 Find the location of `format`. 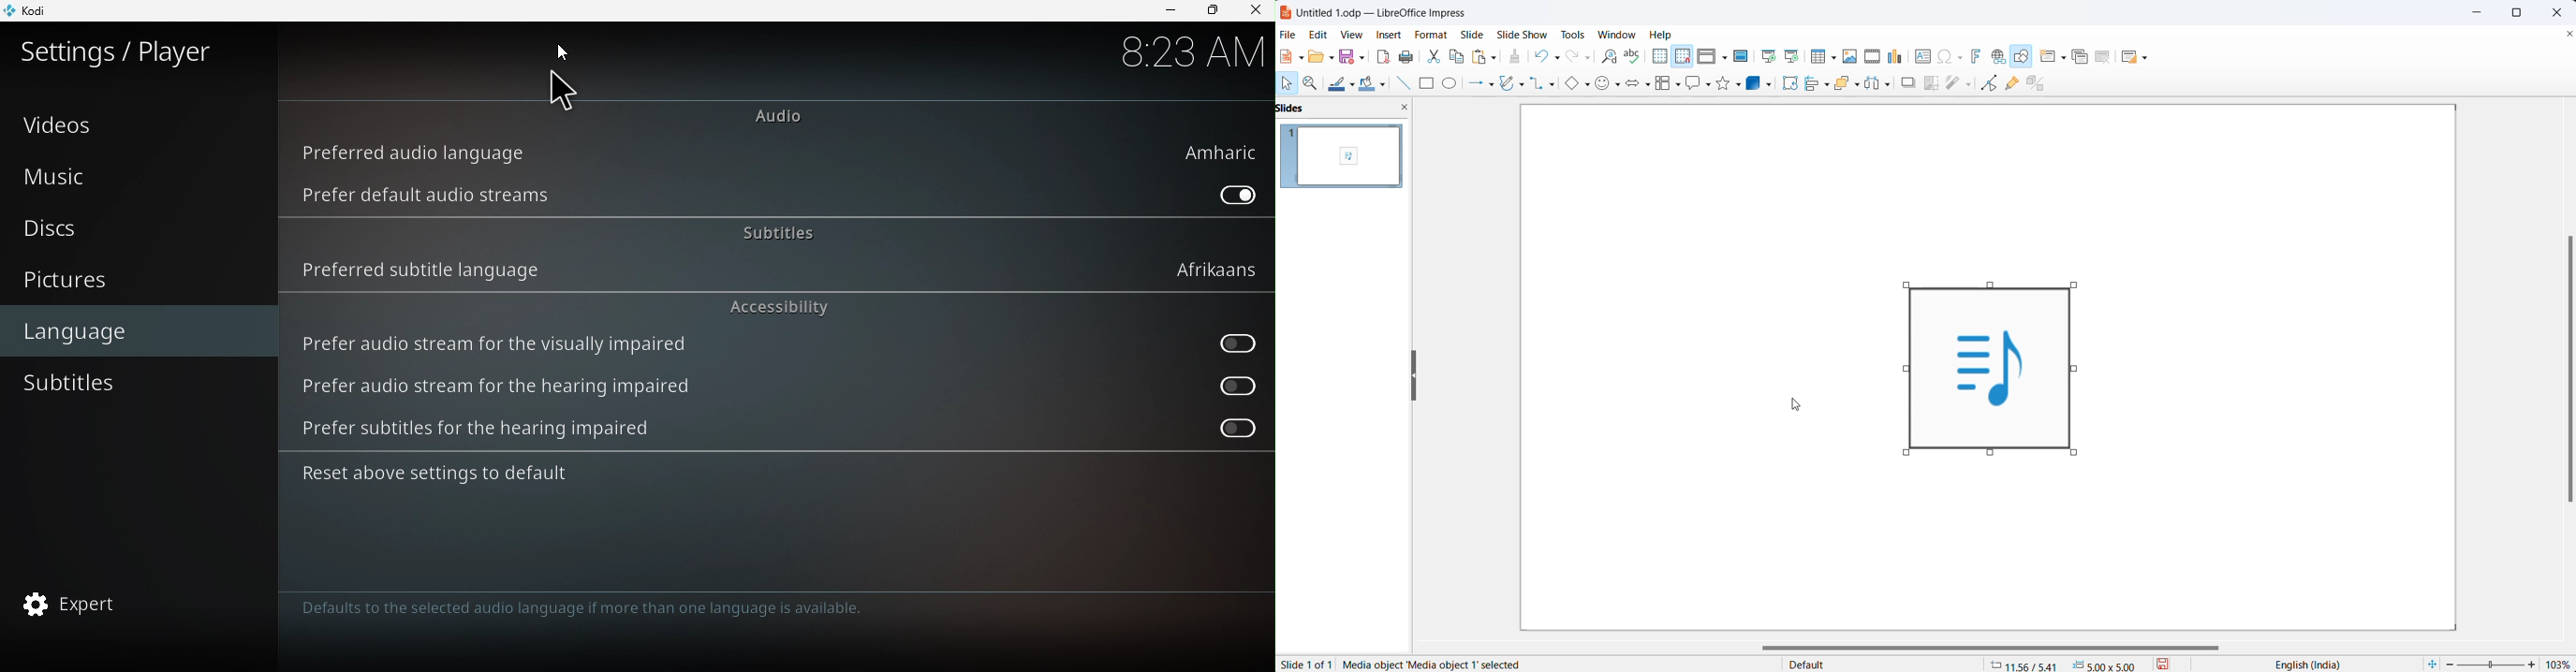

format is located at coordinates (1432, 35).